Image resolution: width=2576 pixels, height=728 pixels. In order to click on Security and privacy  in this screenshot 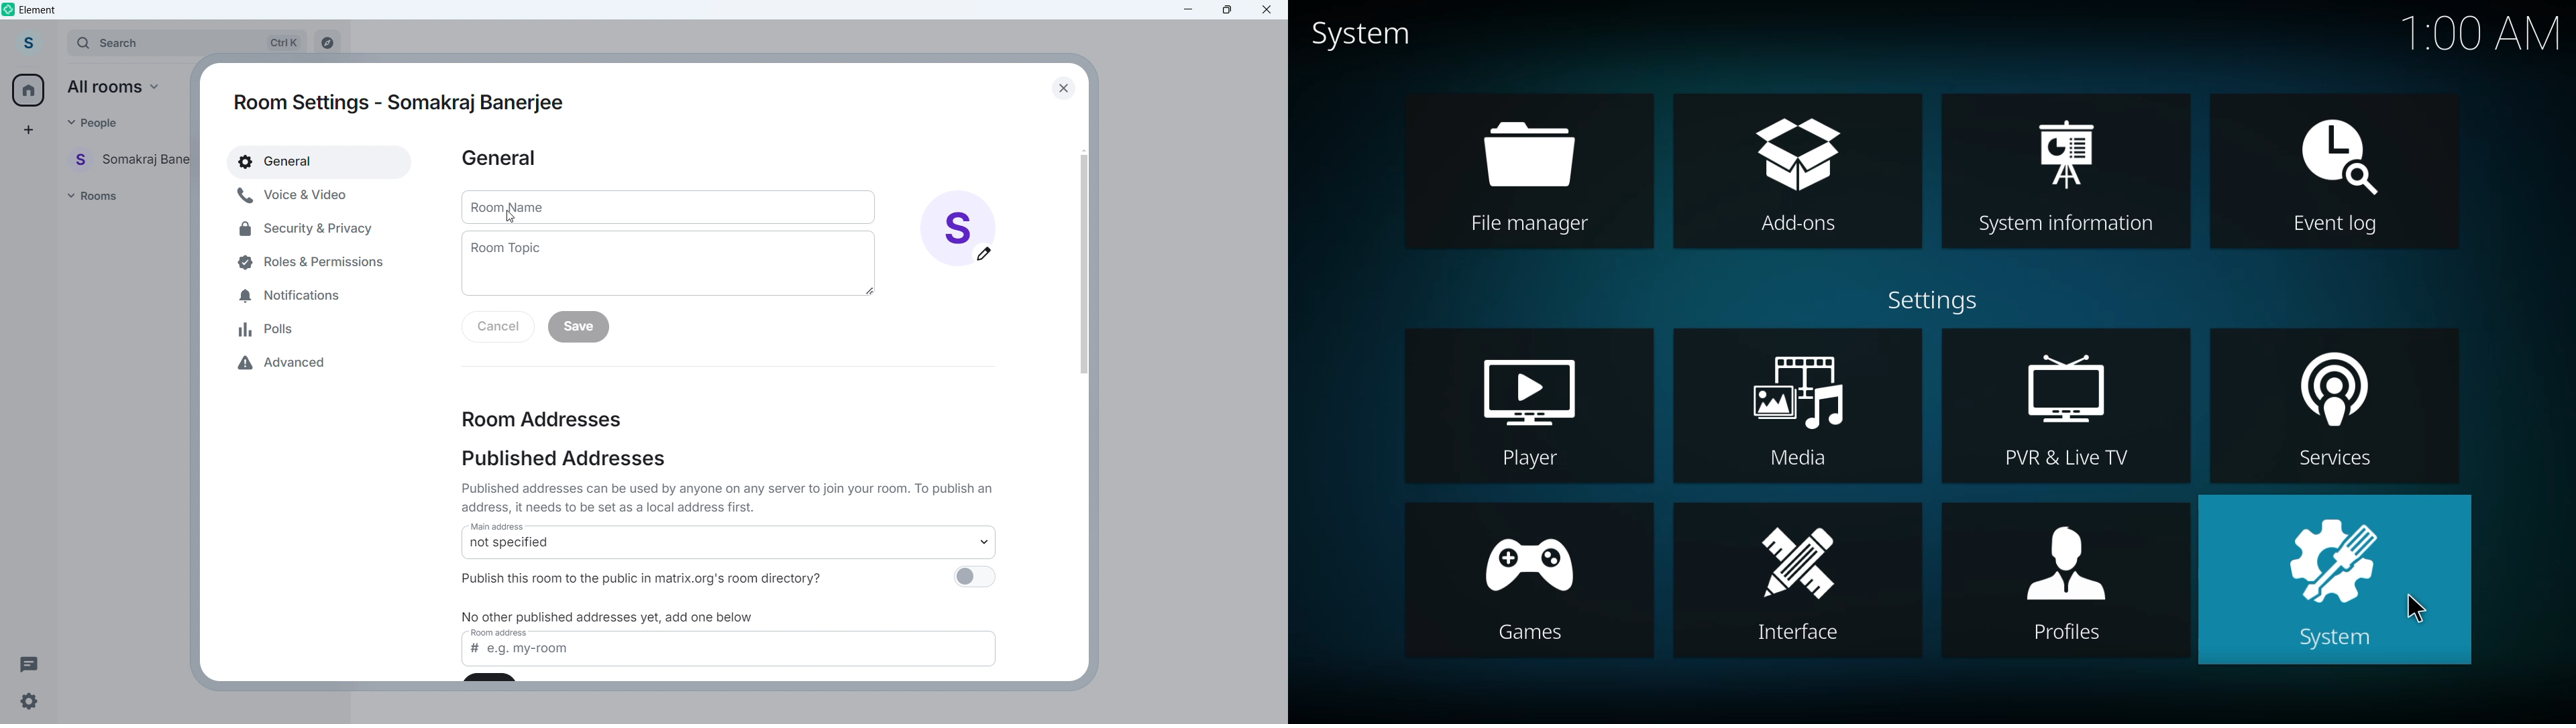, I will do `click(308, 228)`.